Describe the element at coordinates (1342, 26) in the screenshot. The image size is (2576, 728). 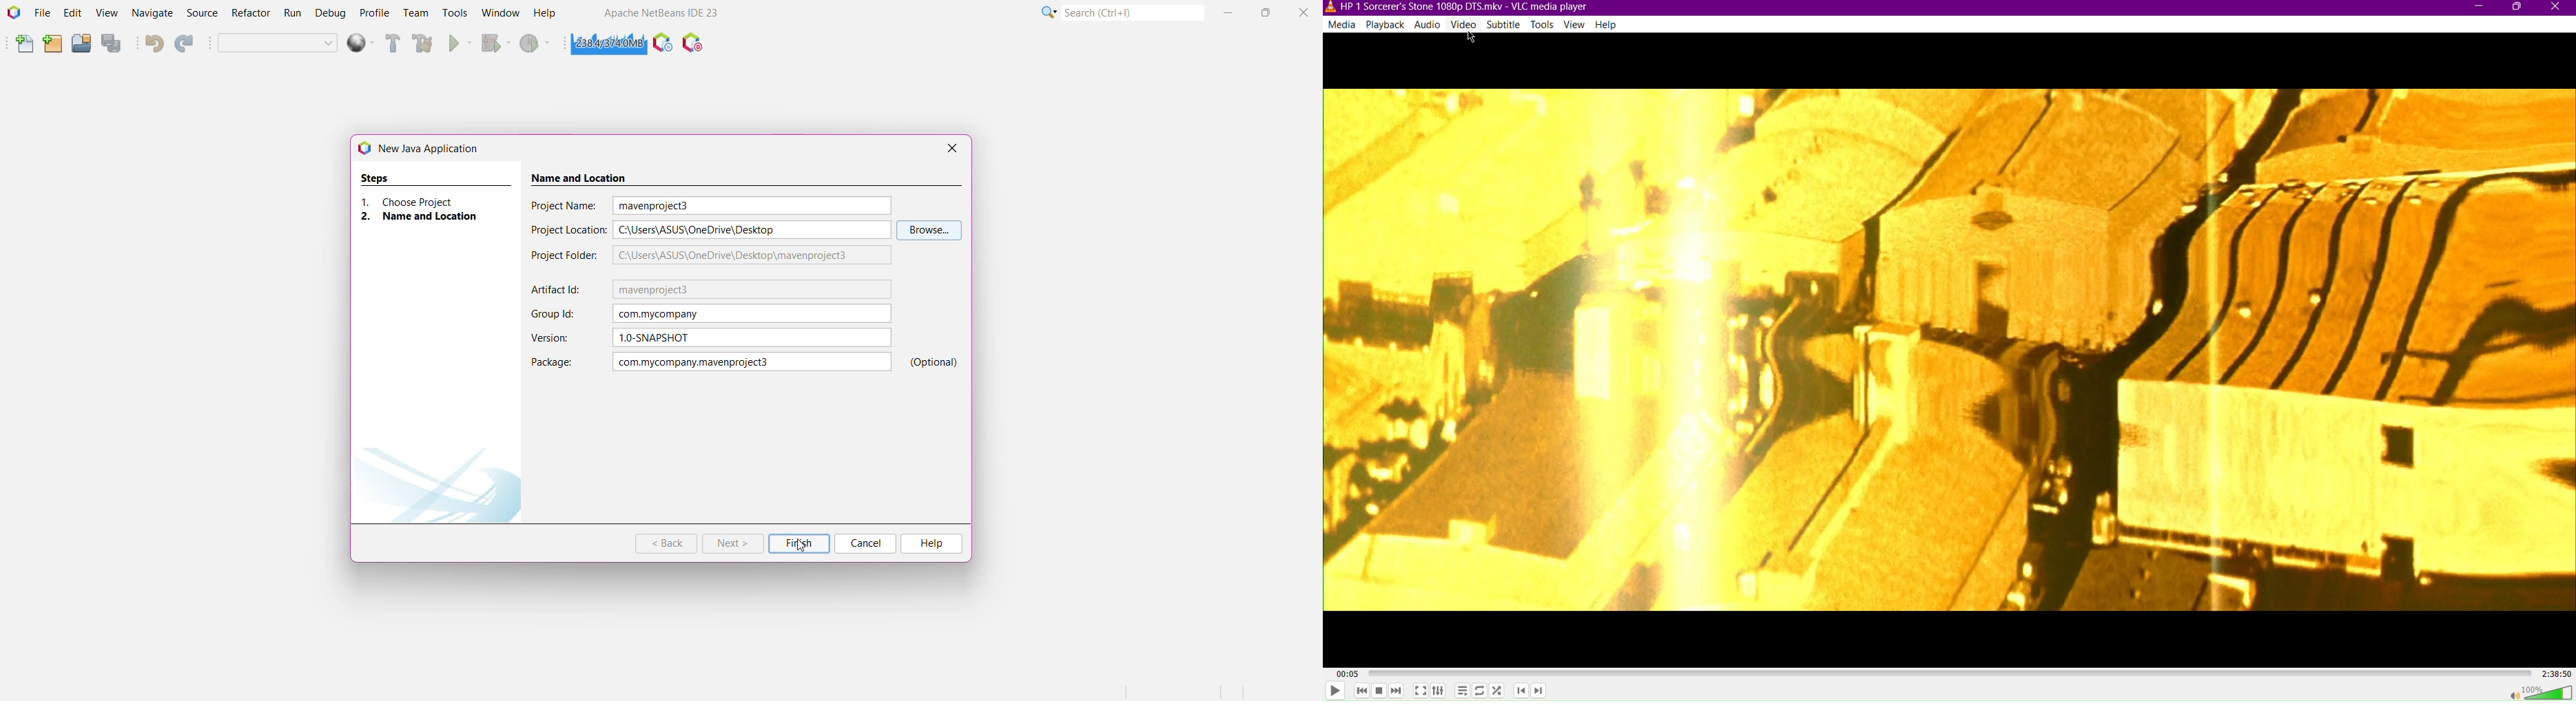
I see `Media` at that location.